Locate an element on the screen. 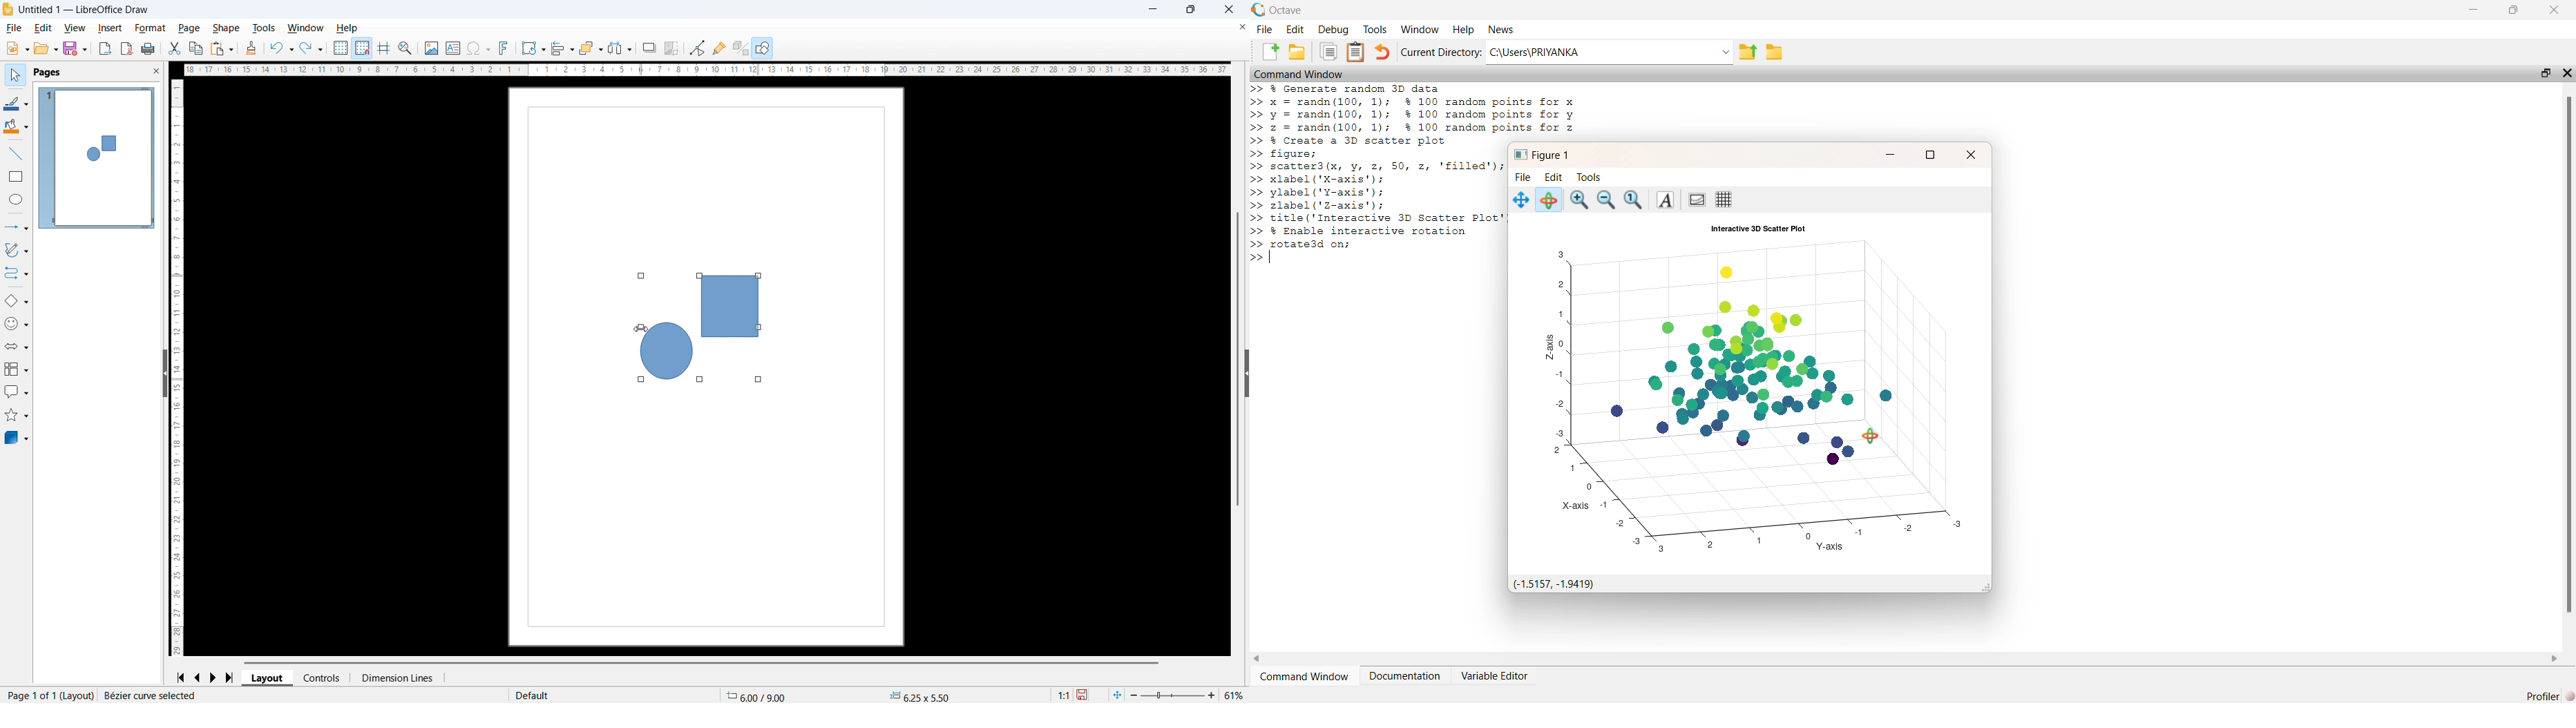  Document title  is located at coordinates (84, 10).